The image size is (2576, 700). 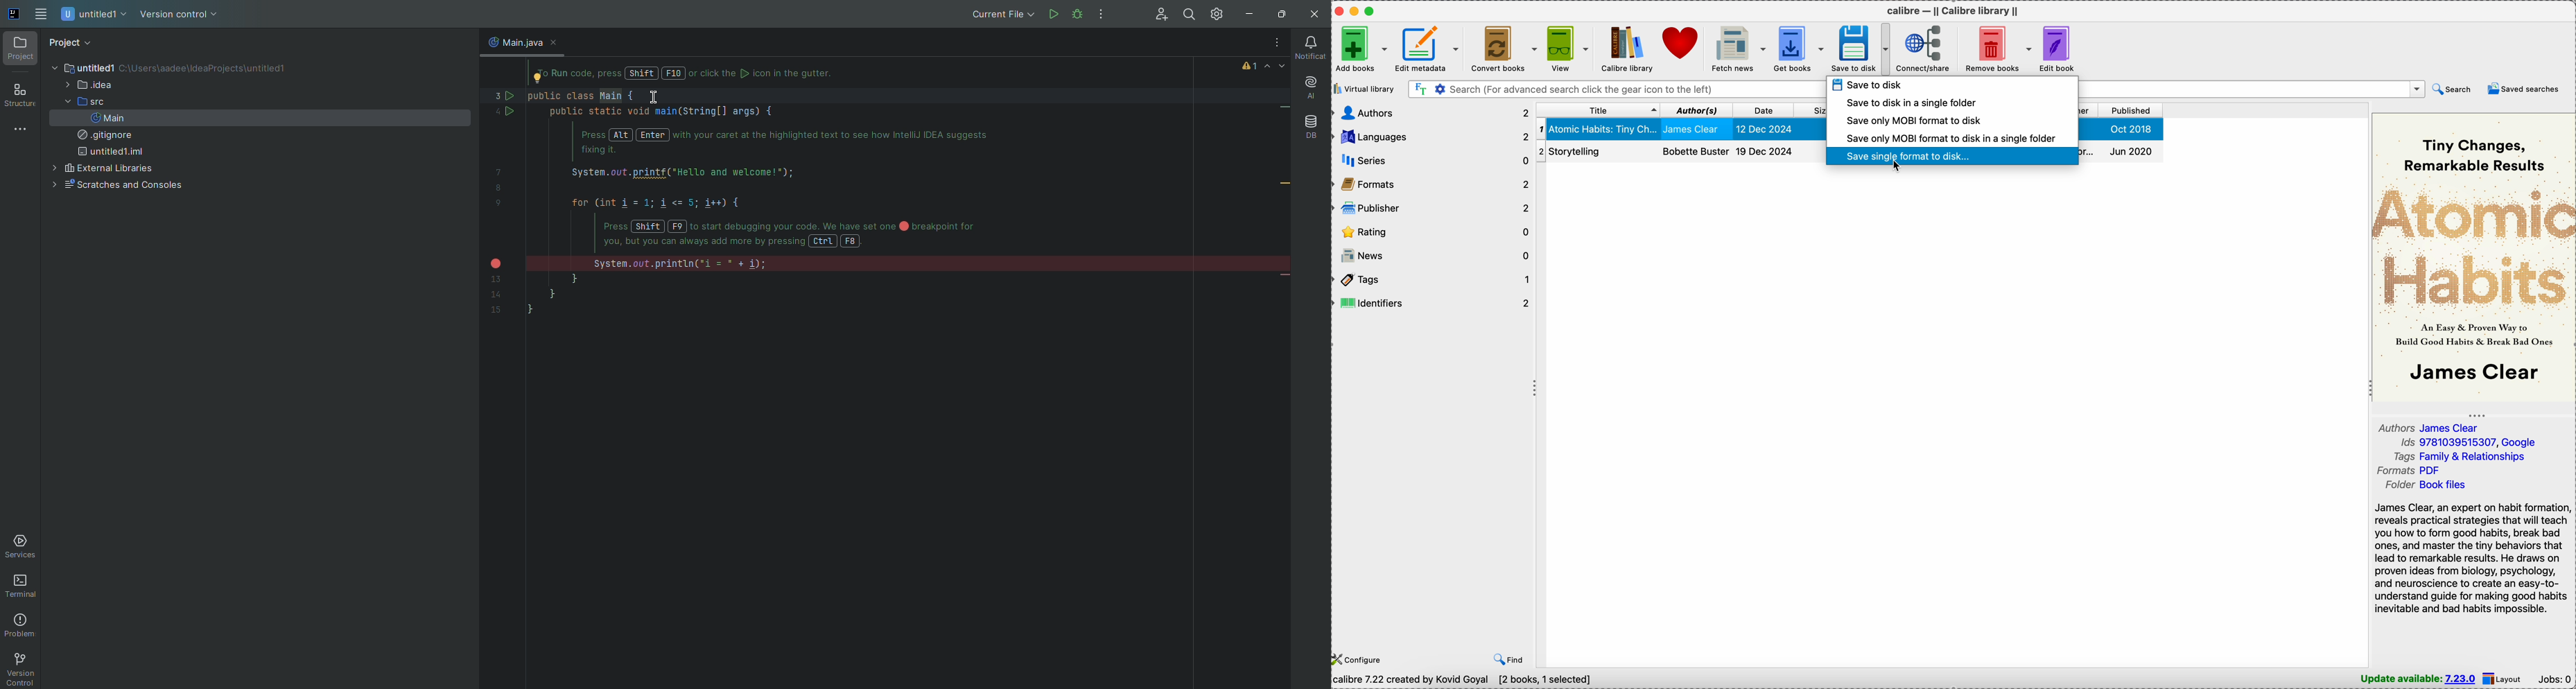 What do you see at coordinates (2469, 443) in the screenshot?
I see `Ids 9781039515307, Google` at bounding box center [2469, 443].